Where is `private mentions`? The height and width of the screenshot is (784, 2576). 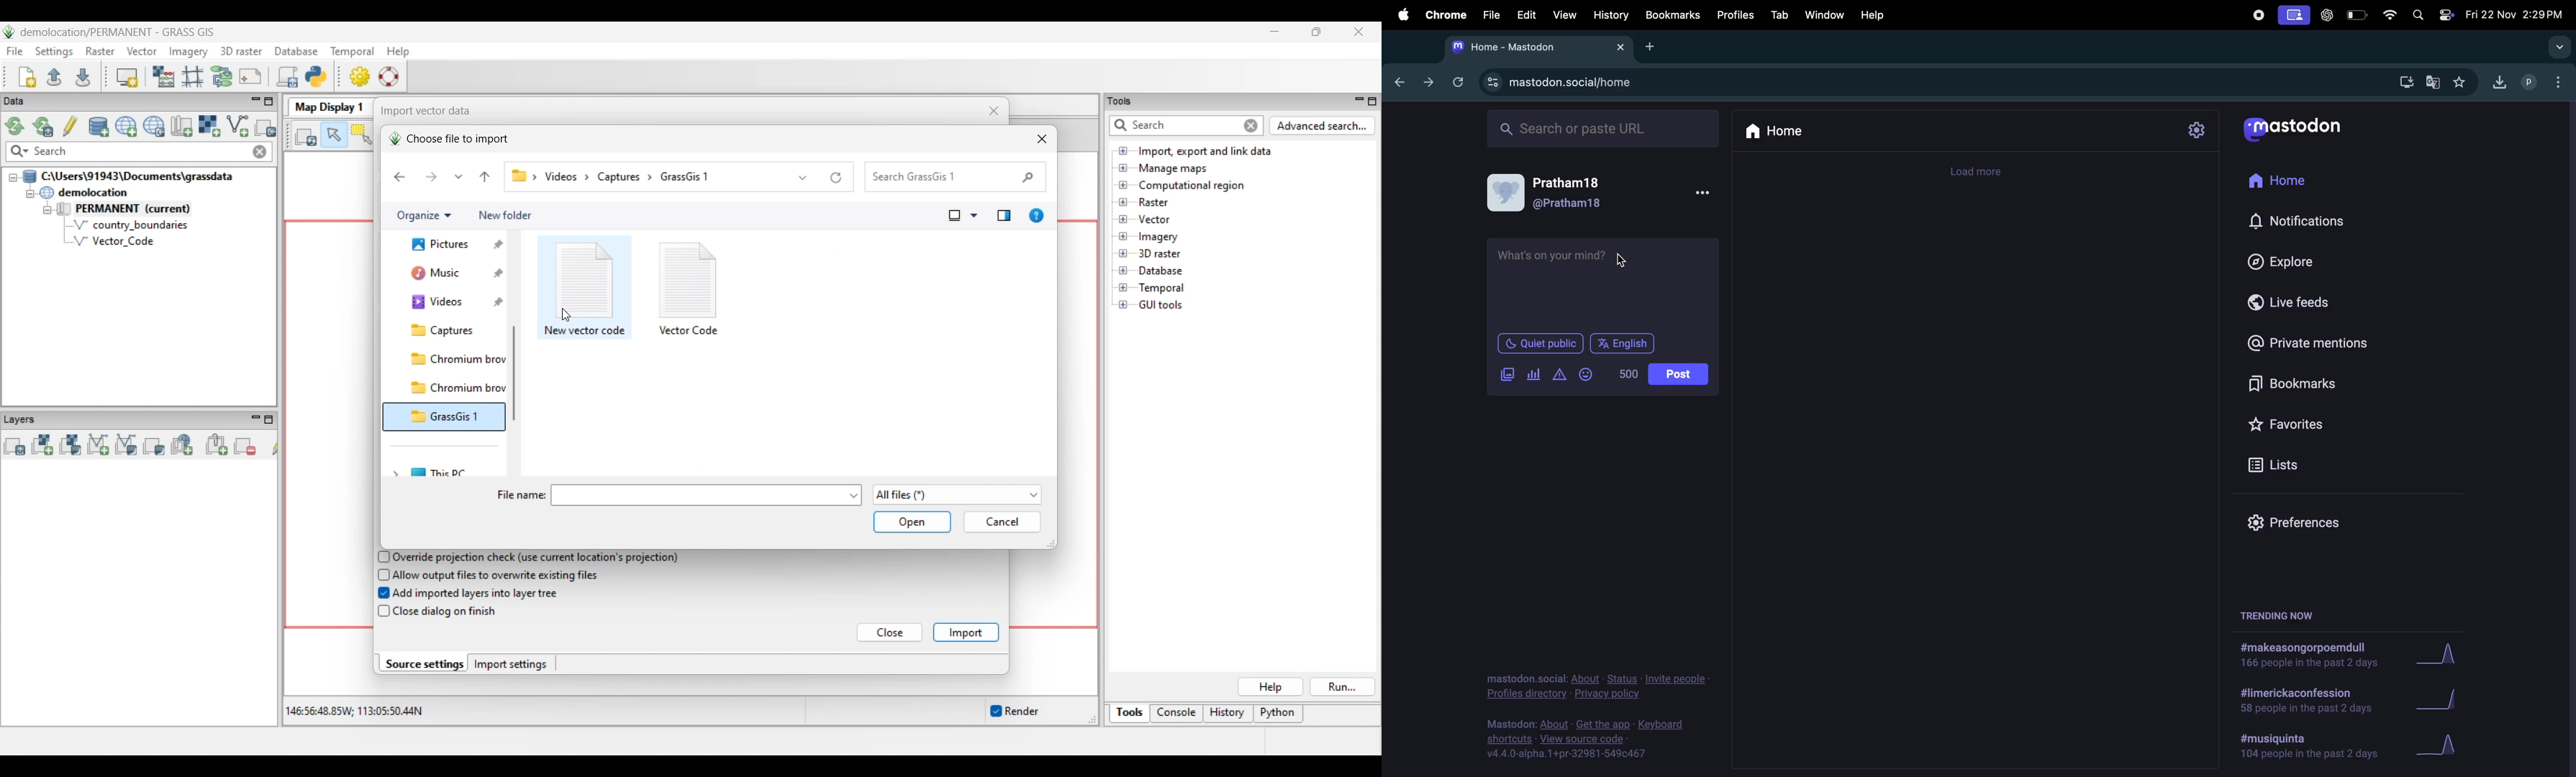 private mentions is located at coordinates (2325, 343).